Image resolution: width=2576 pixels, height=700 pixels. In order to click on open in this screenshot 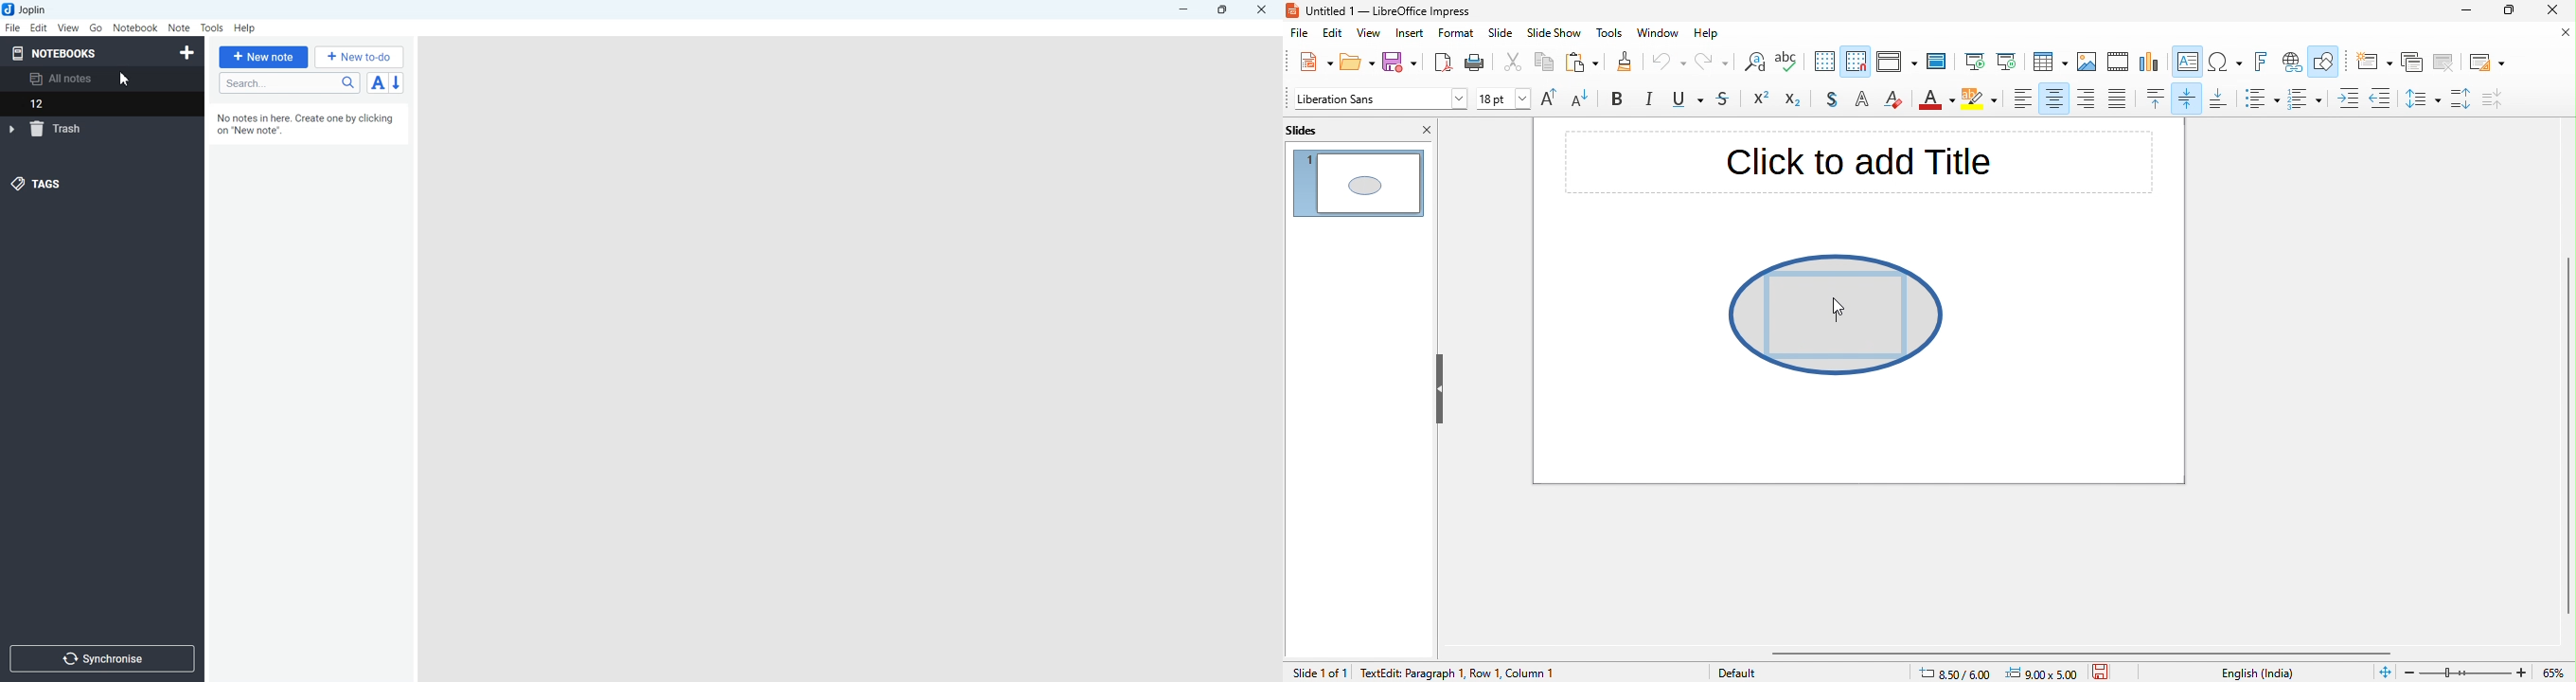, I will do `click(1355, 63)`.